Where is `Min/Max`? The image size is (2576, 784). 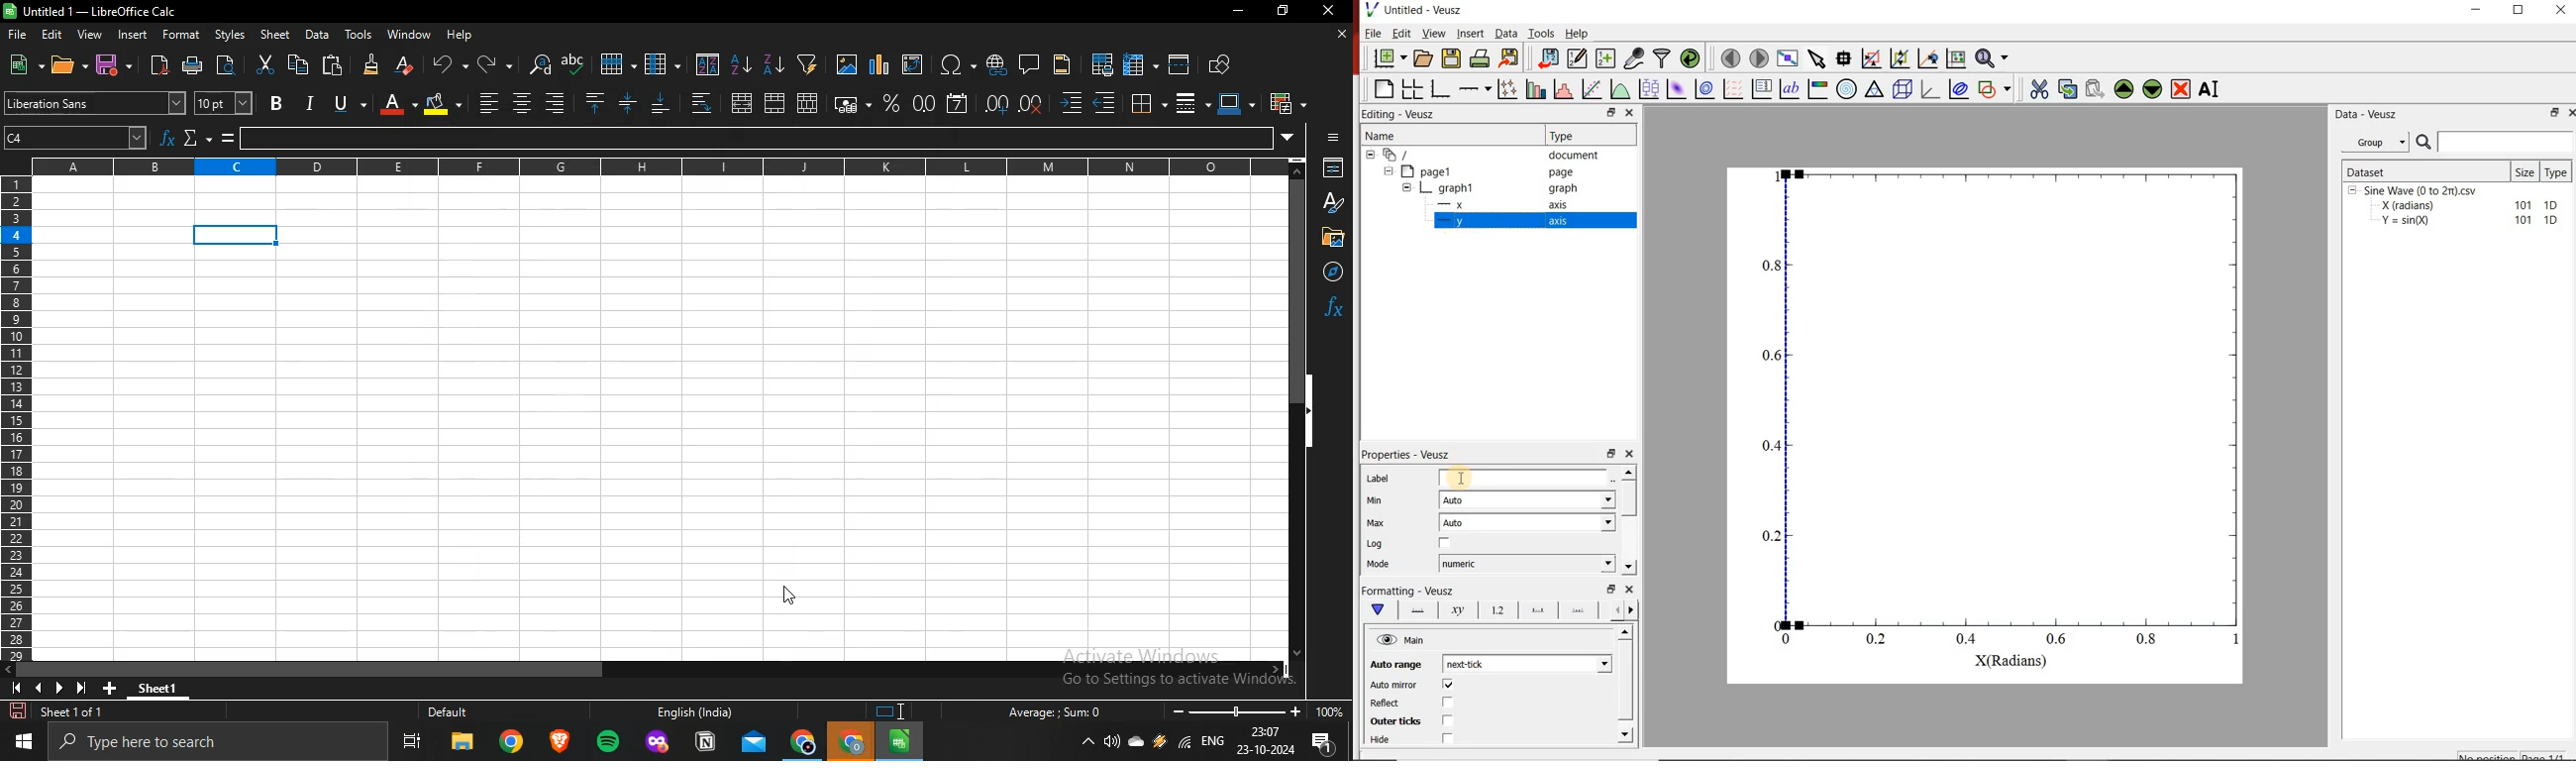
Min/Max is located at coordinates (2553, 114).